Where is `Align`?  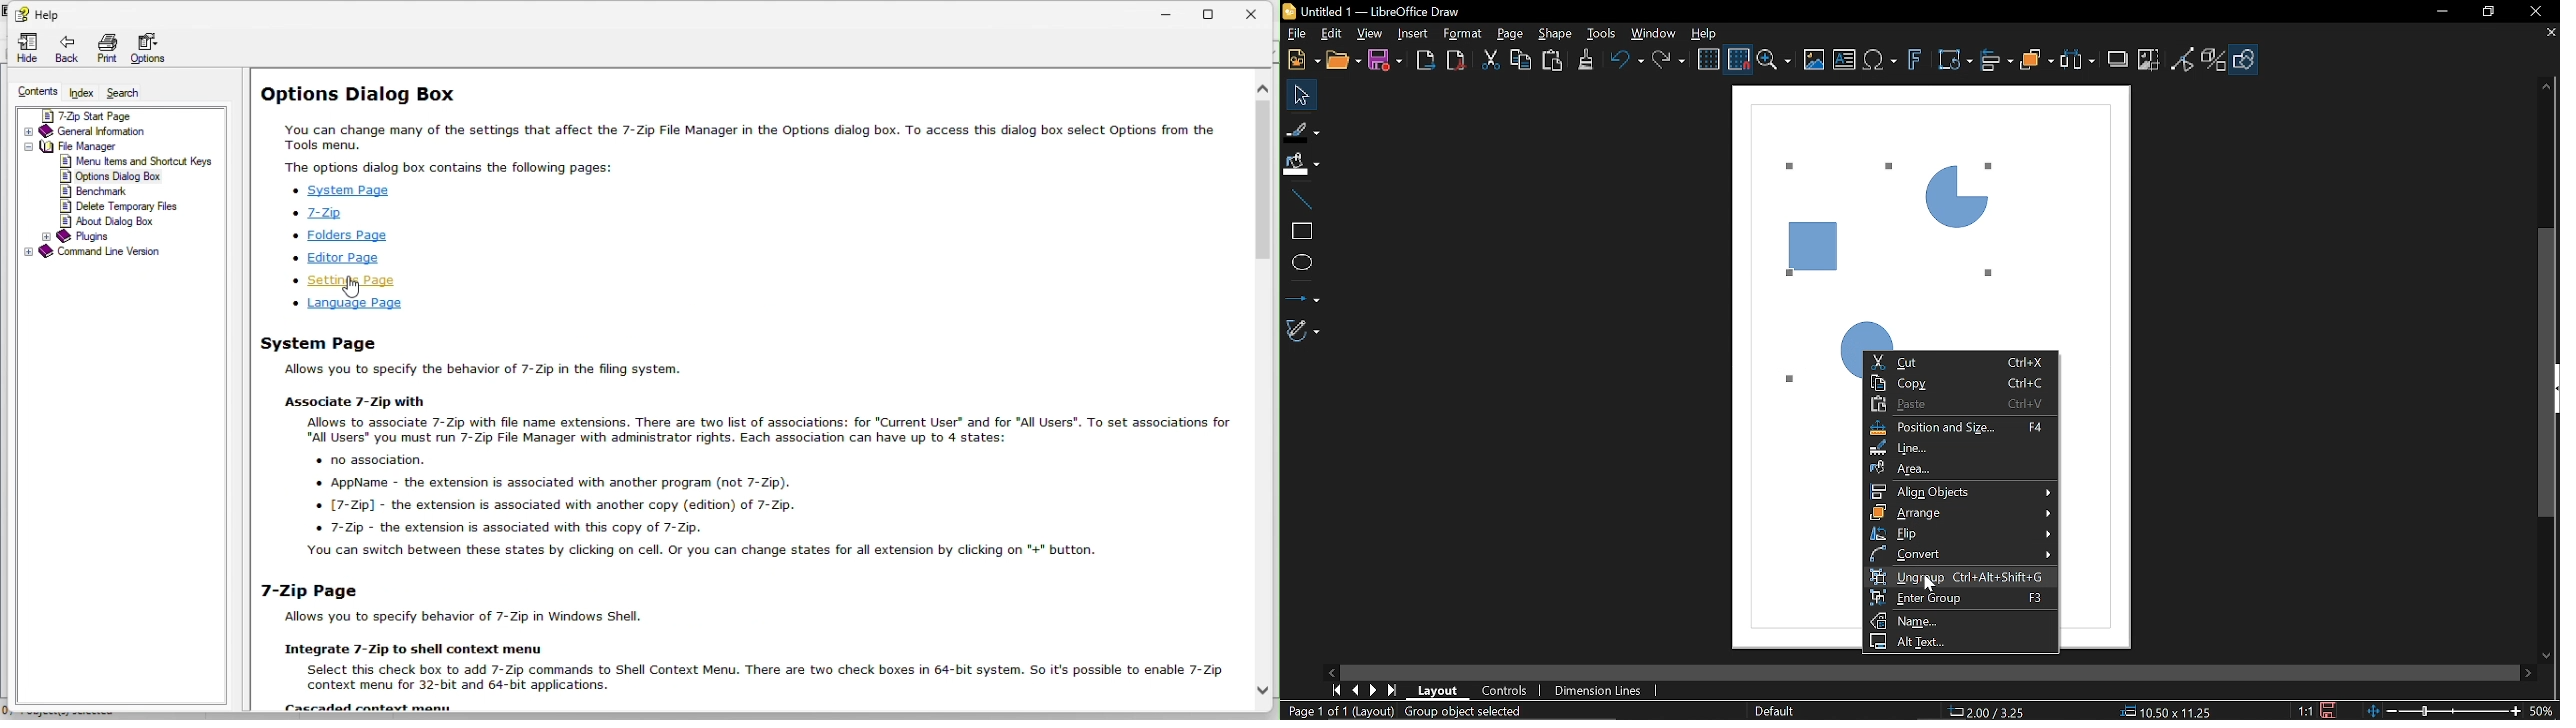 Align is located at coordinates (1996, 63).